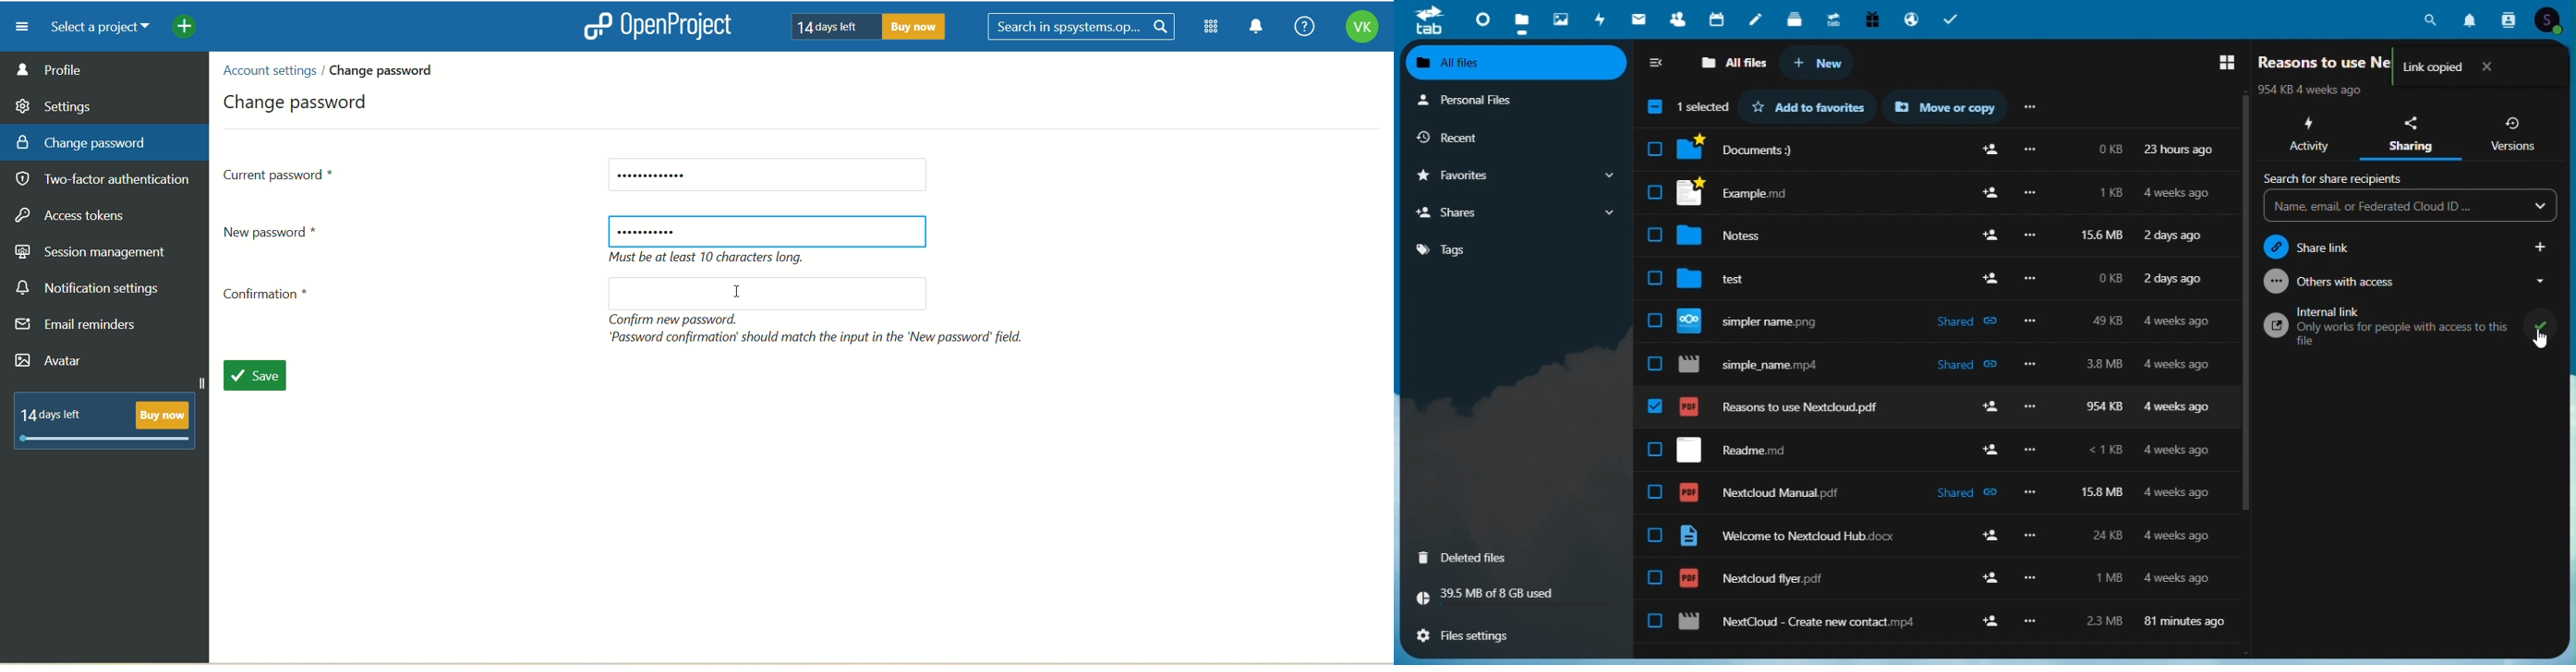 The height and width of the screenshot is (672, 2576). Describe the element at coordinates (80, 327) in the screenshot. I see `email reminders` at that location.